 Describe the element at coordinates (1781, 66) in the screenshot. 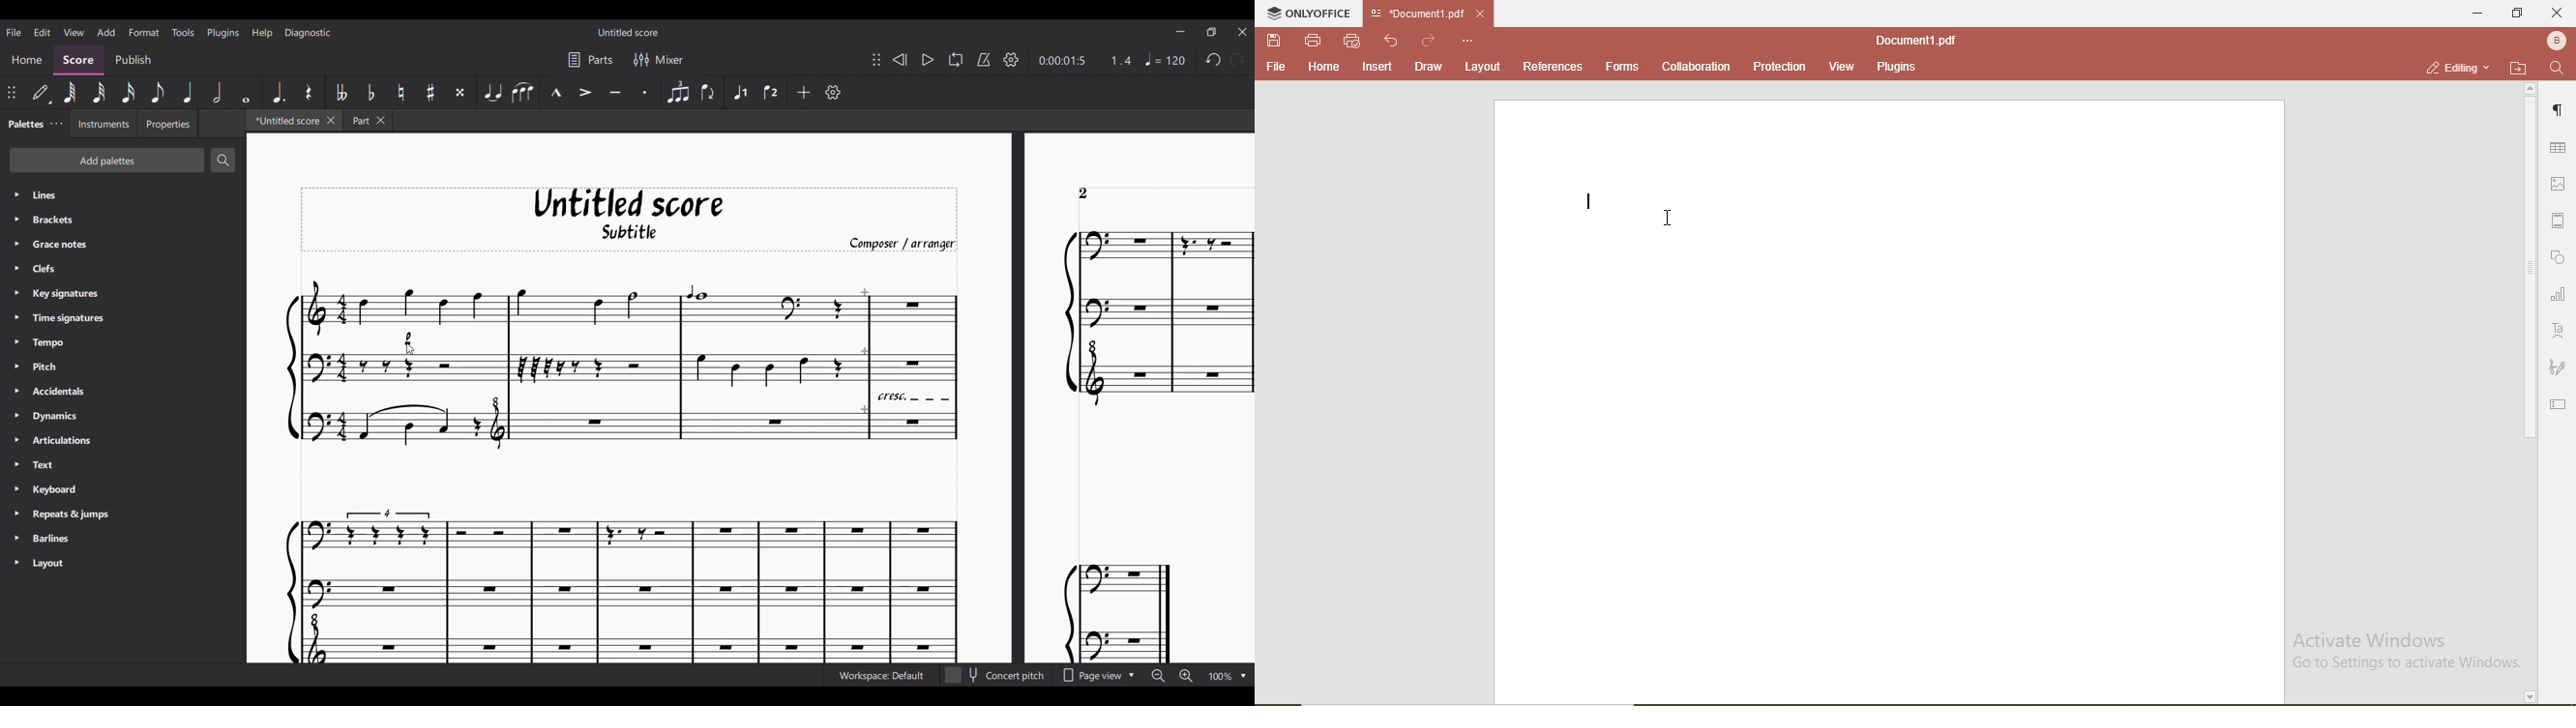

I see `protection` at that location.